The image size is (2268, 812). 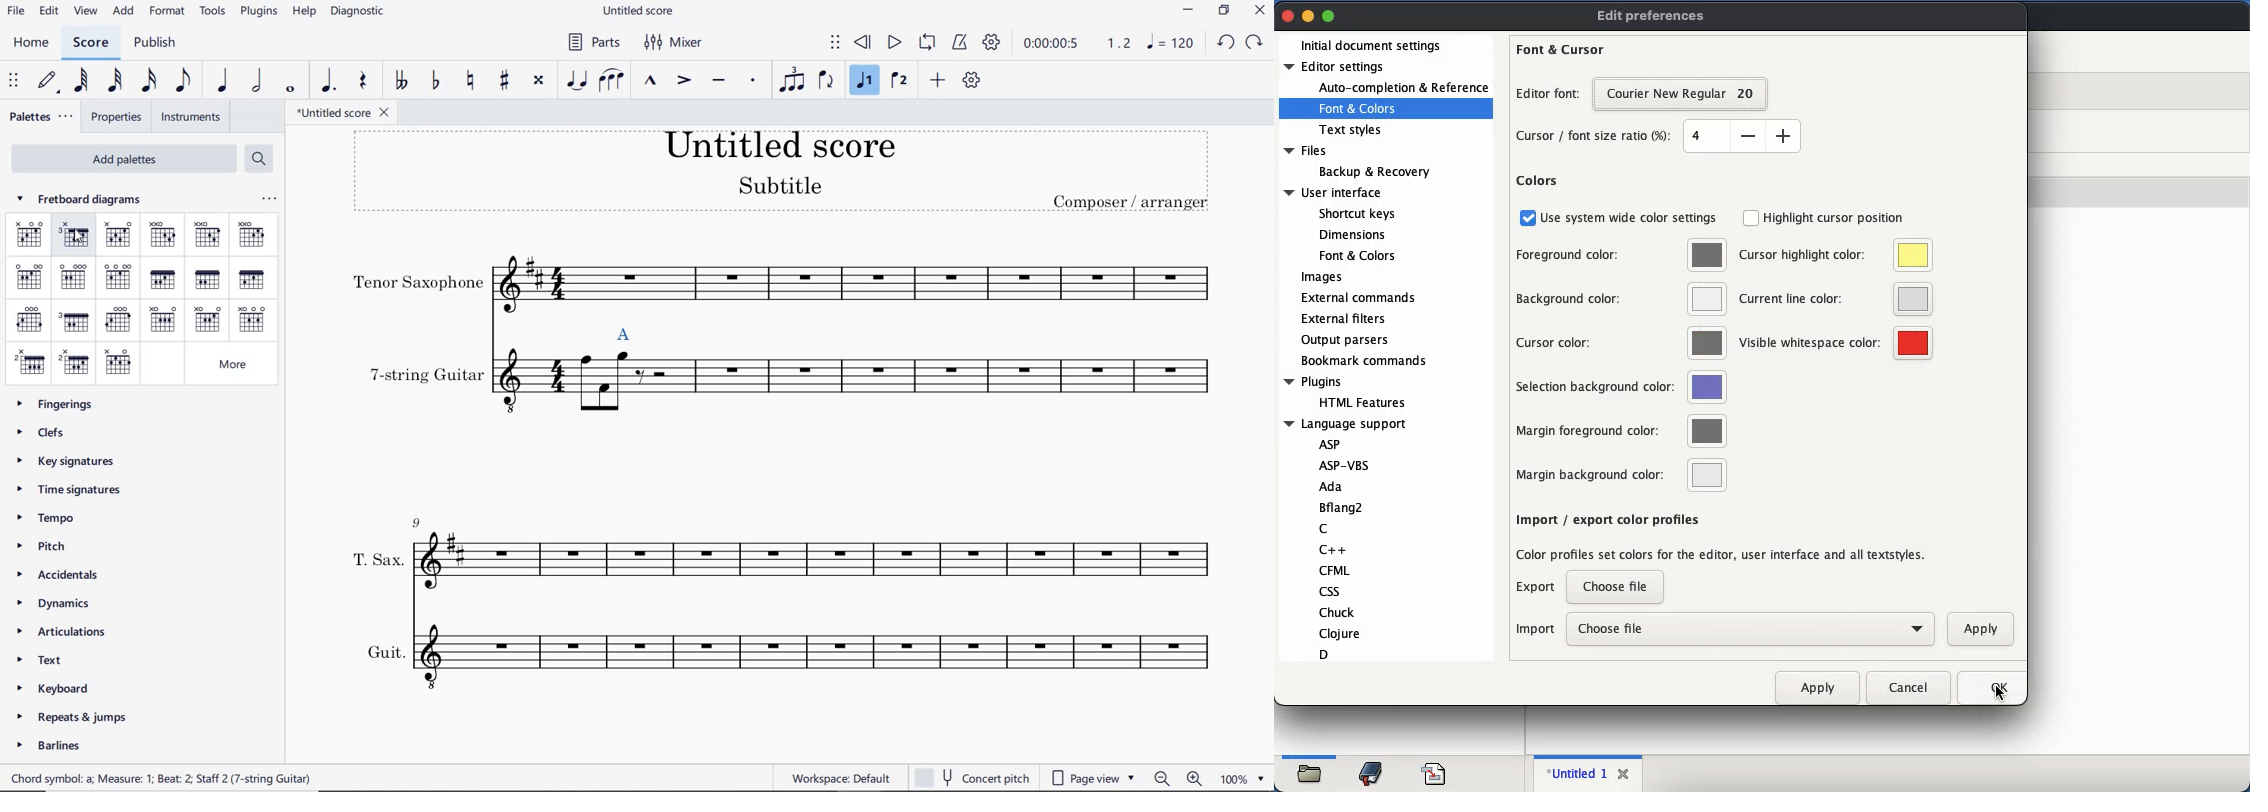 What do you see at coordinates (92, 200) in the screenshot?
I see `fretboard diagrams` at bounding box center [92, 200].